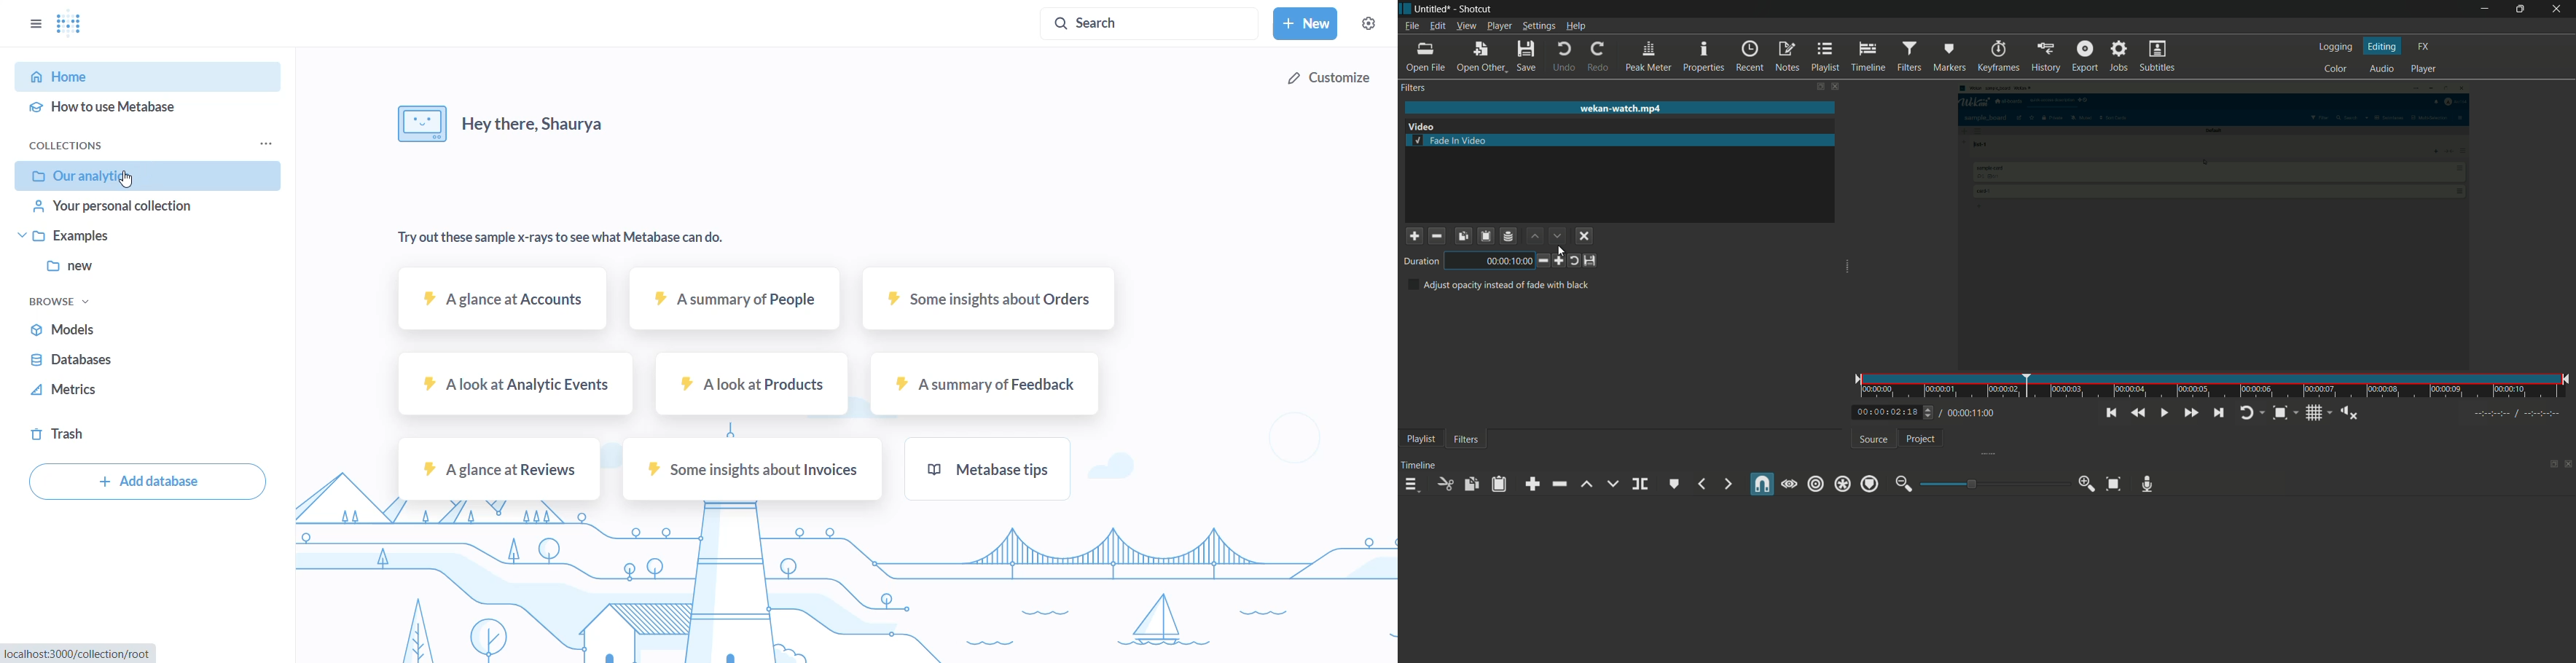  I want to click on change layout, so click(1818, 87).